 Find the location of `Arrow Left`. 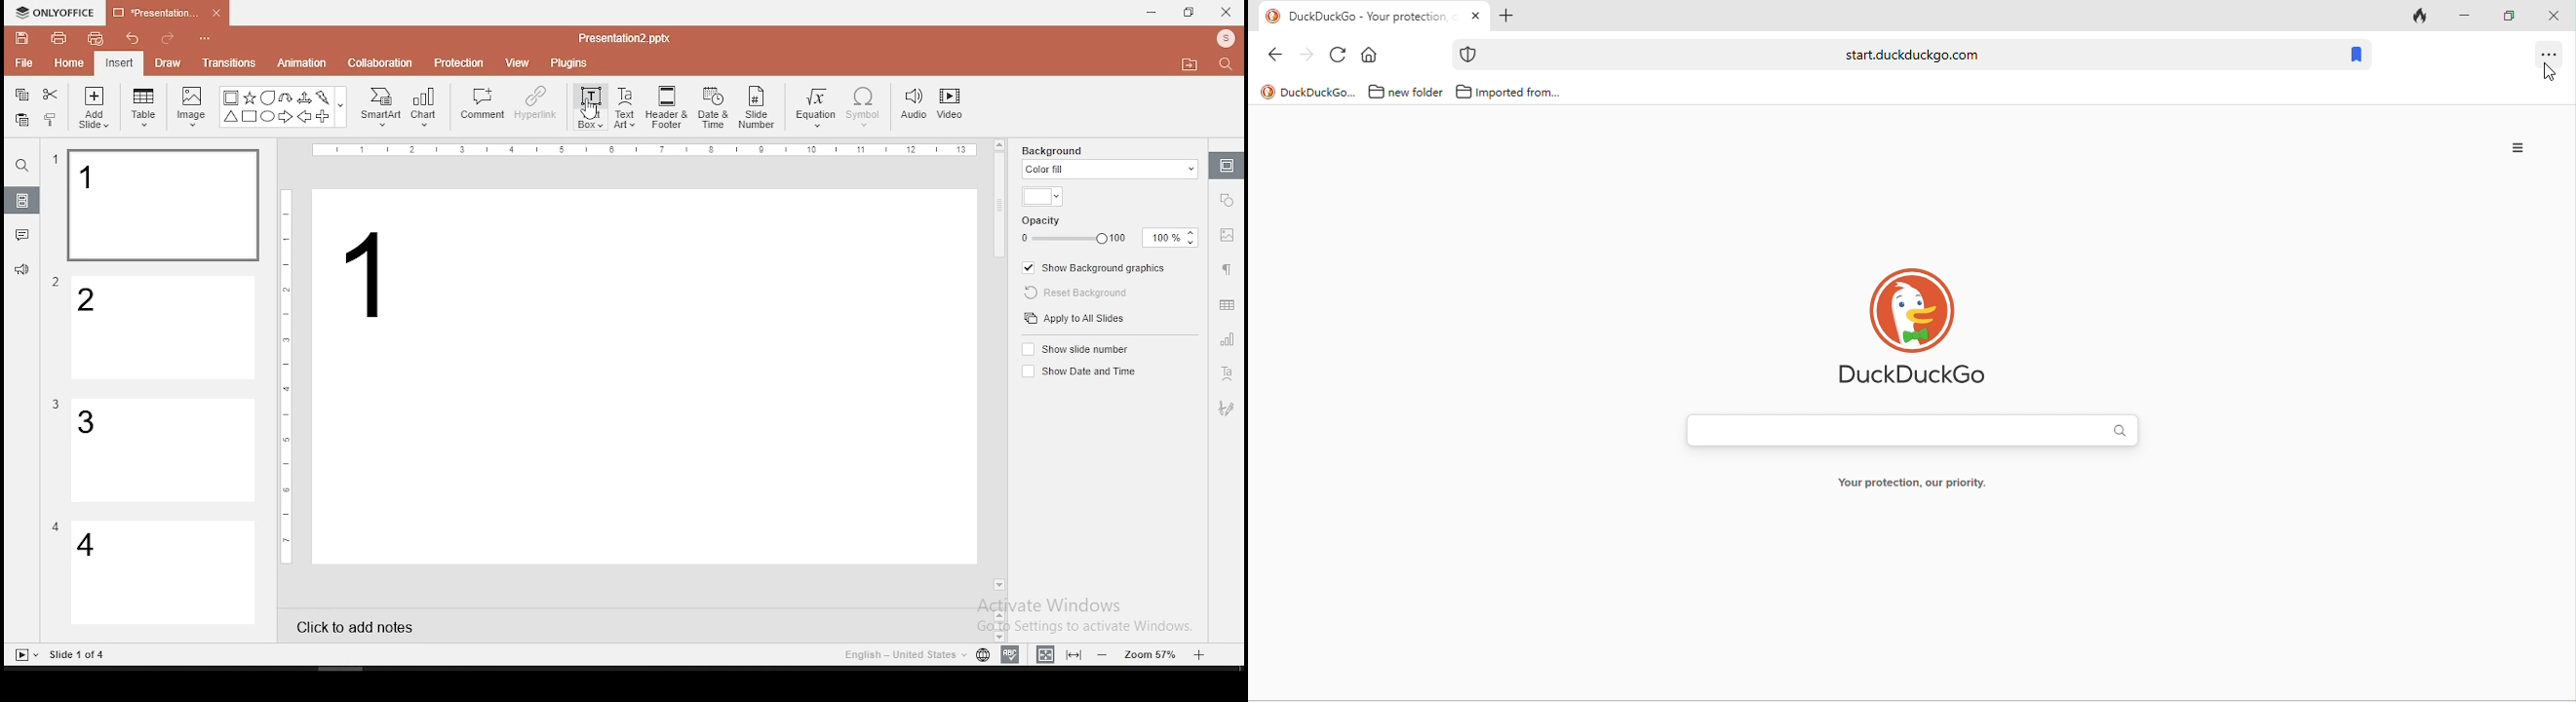

Arrow Left is located at coordinates (304, 117).